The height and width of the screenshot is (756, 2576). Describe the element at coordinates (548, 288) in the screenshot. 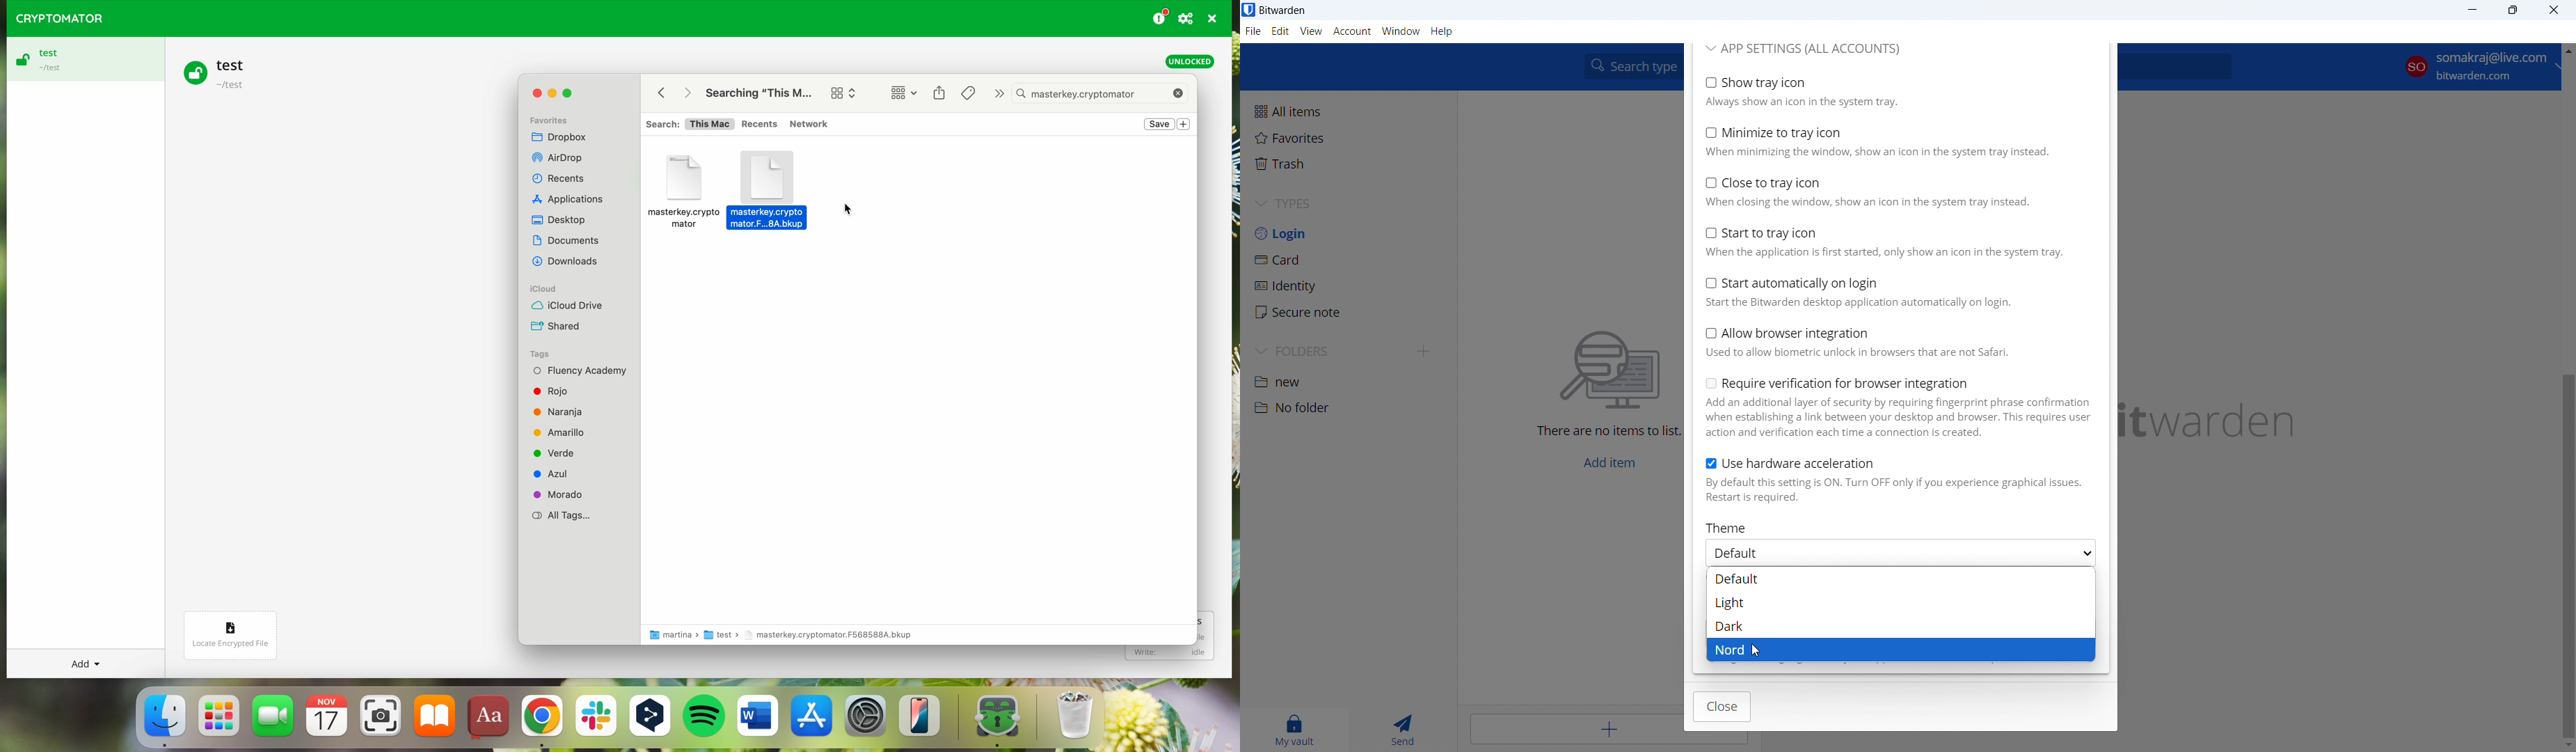

I see `iCloud` at that location.